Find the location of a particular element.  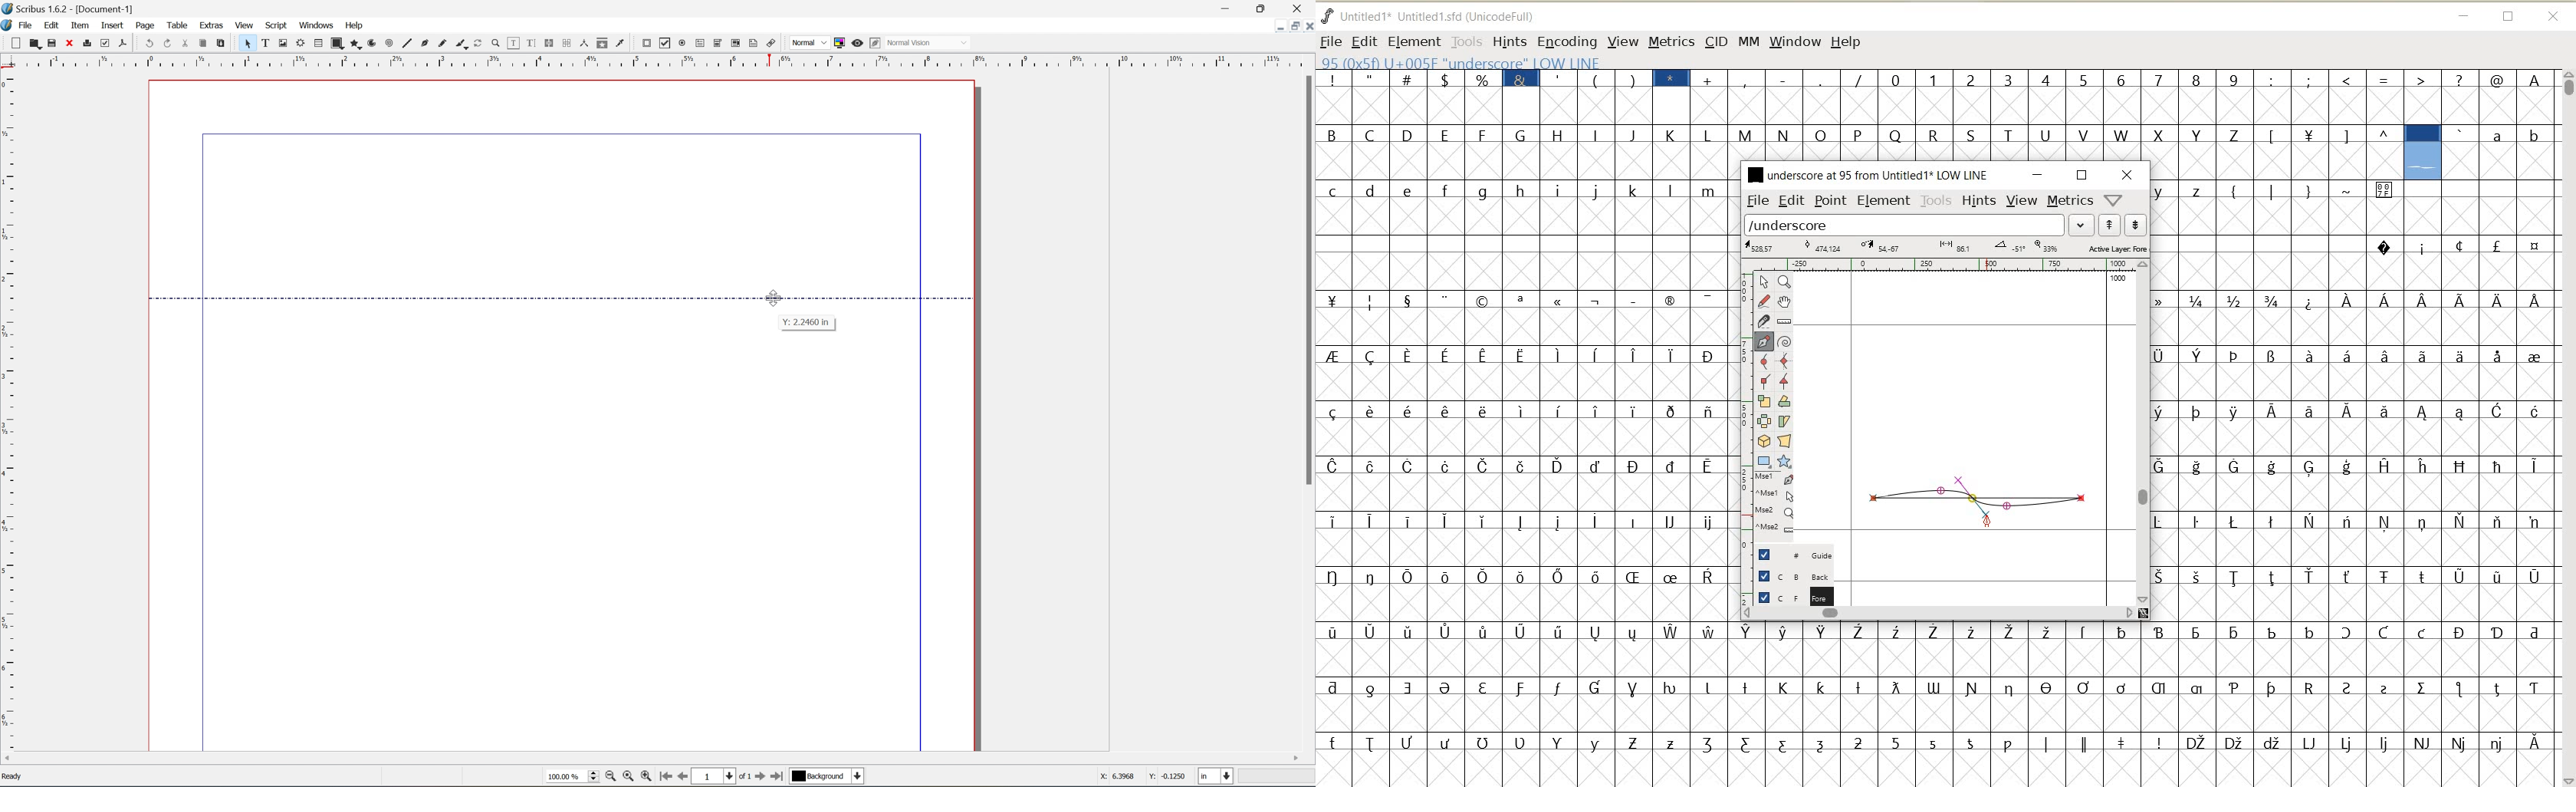

MM is located at coordinates (1746, 41).